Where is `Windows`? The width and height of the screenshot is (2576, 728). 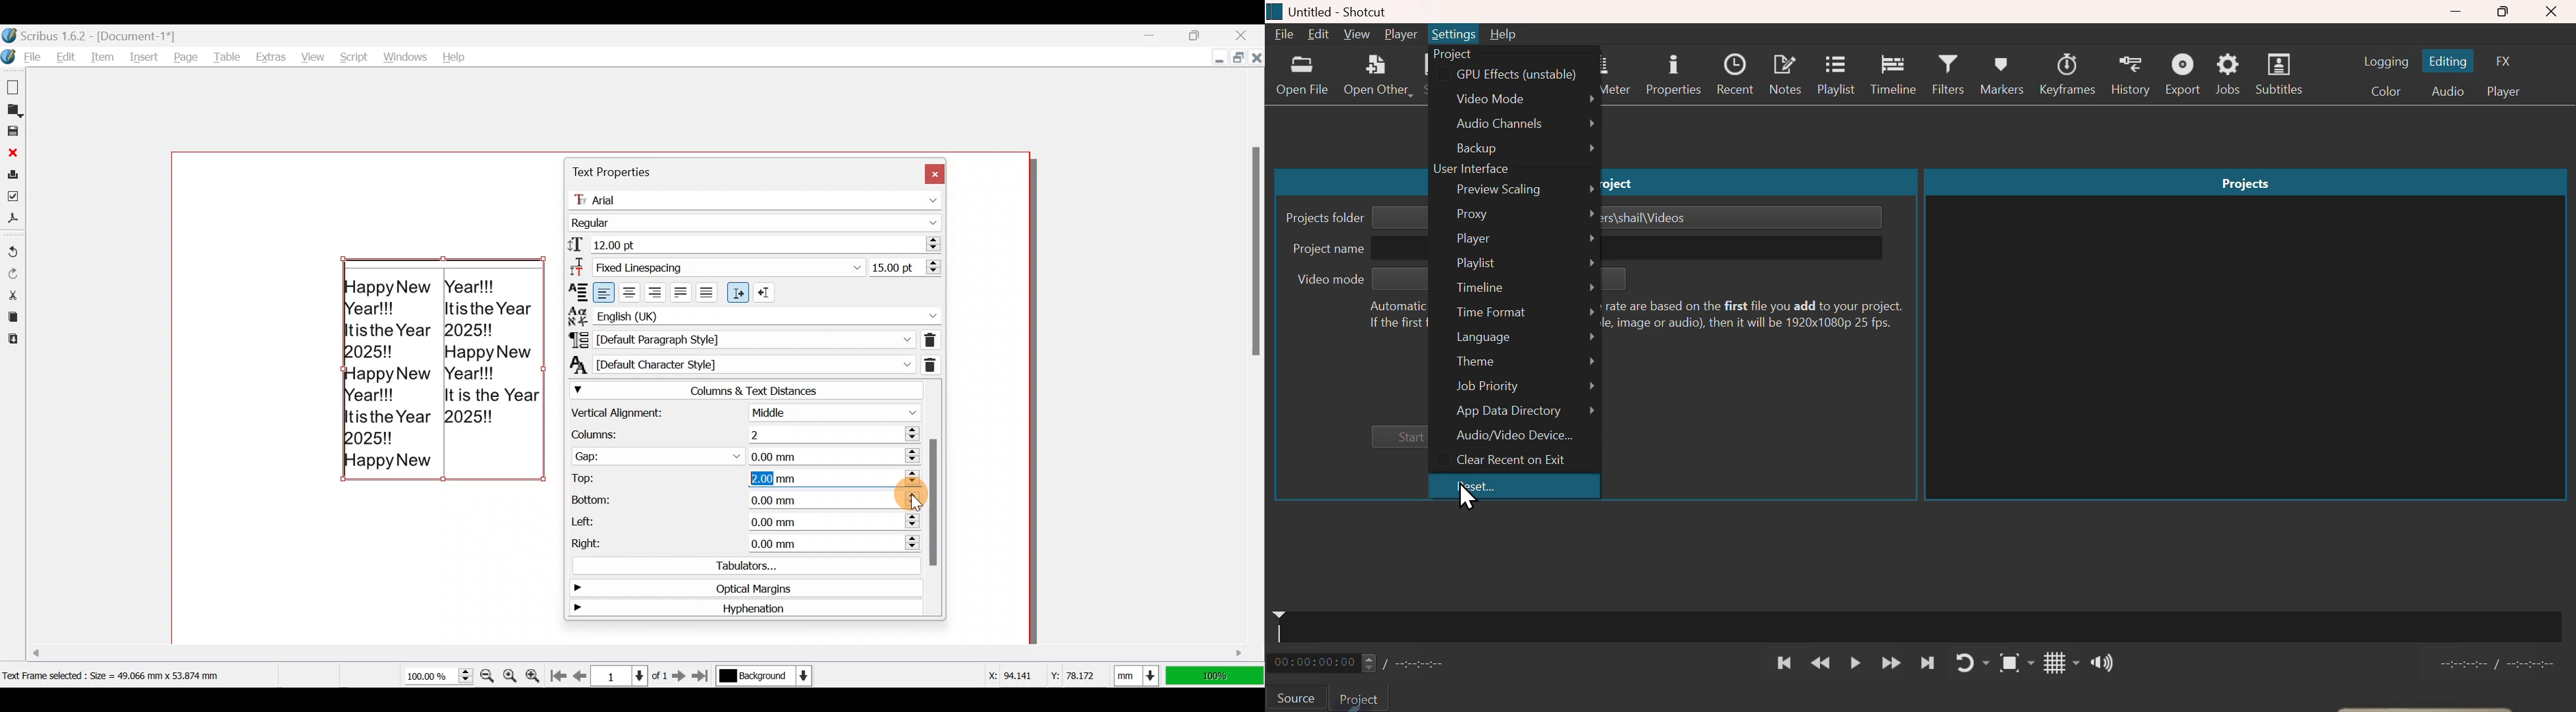 Windows is located at coordinates (405, 53).